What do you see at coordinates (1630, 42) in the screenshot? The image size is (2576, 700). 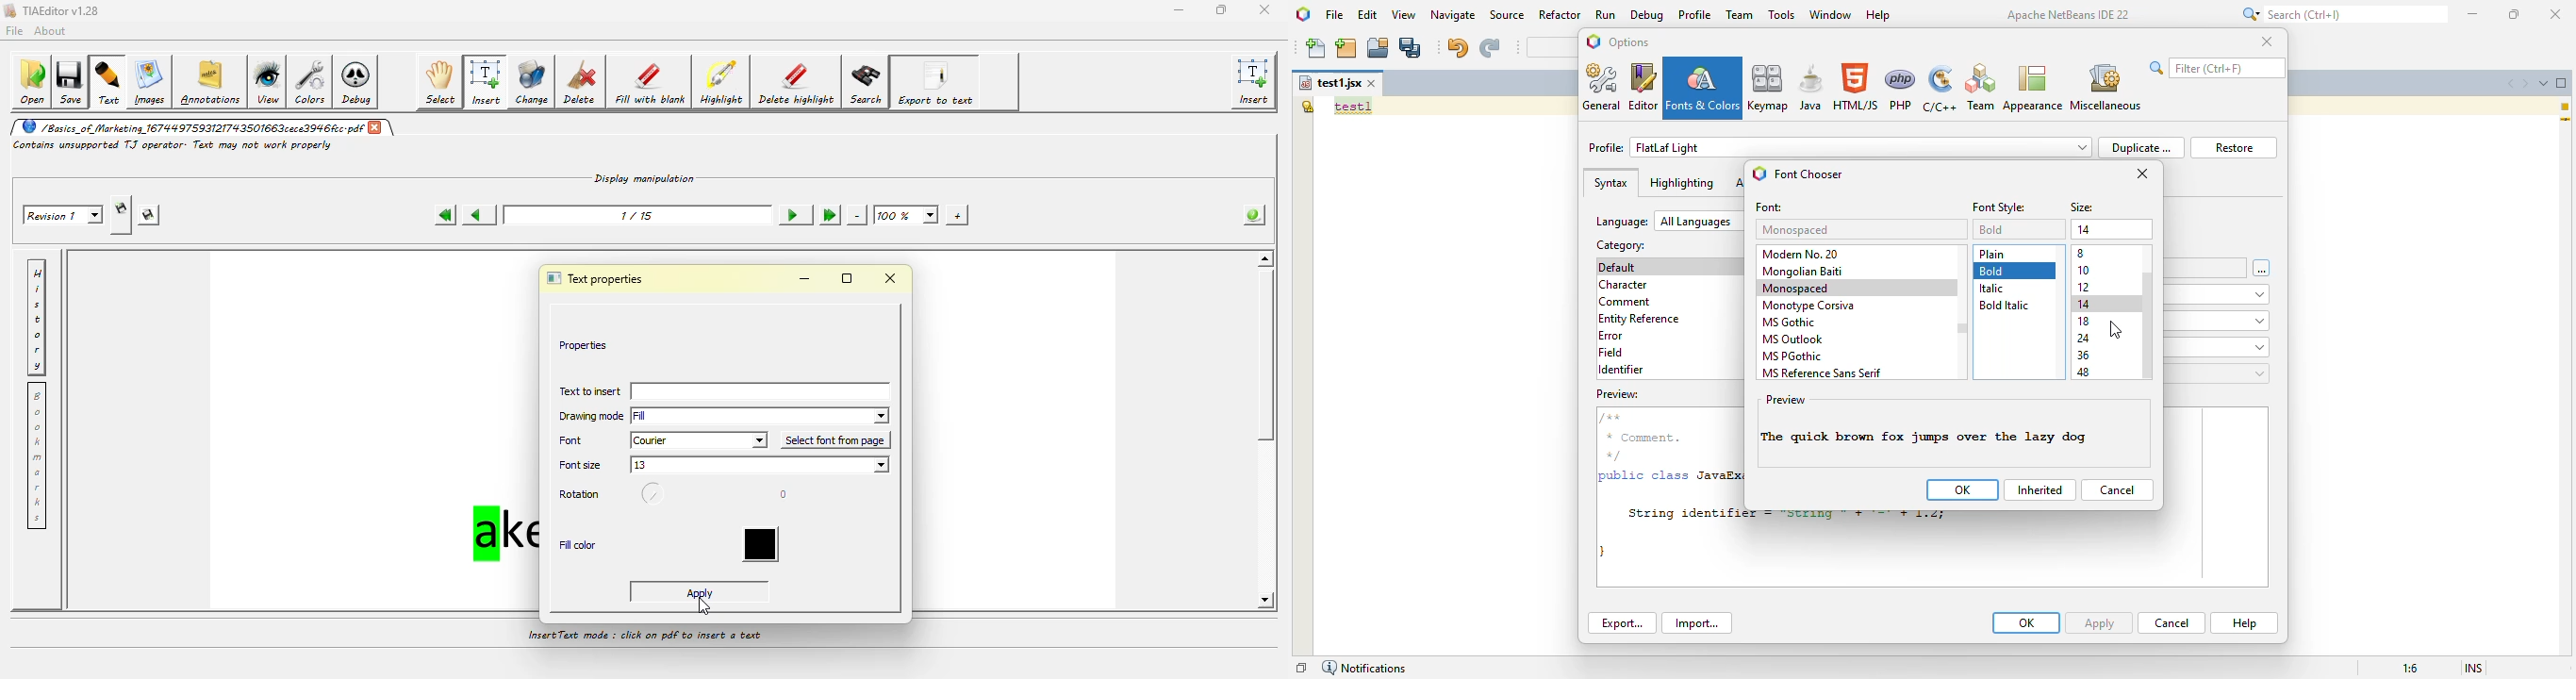 I see `options` at bounding box center [1630, 42].